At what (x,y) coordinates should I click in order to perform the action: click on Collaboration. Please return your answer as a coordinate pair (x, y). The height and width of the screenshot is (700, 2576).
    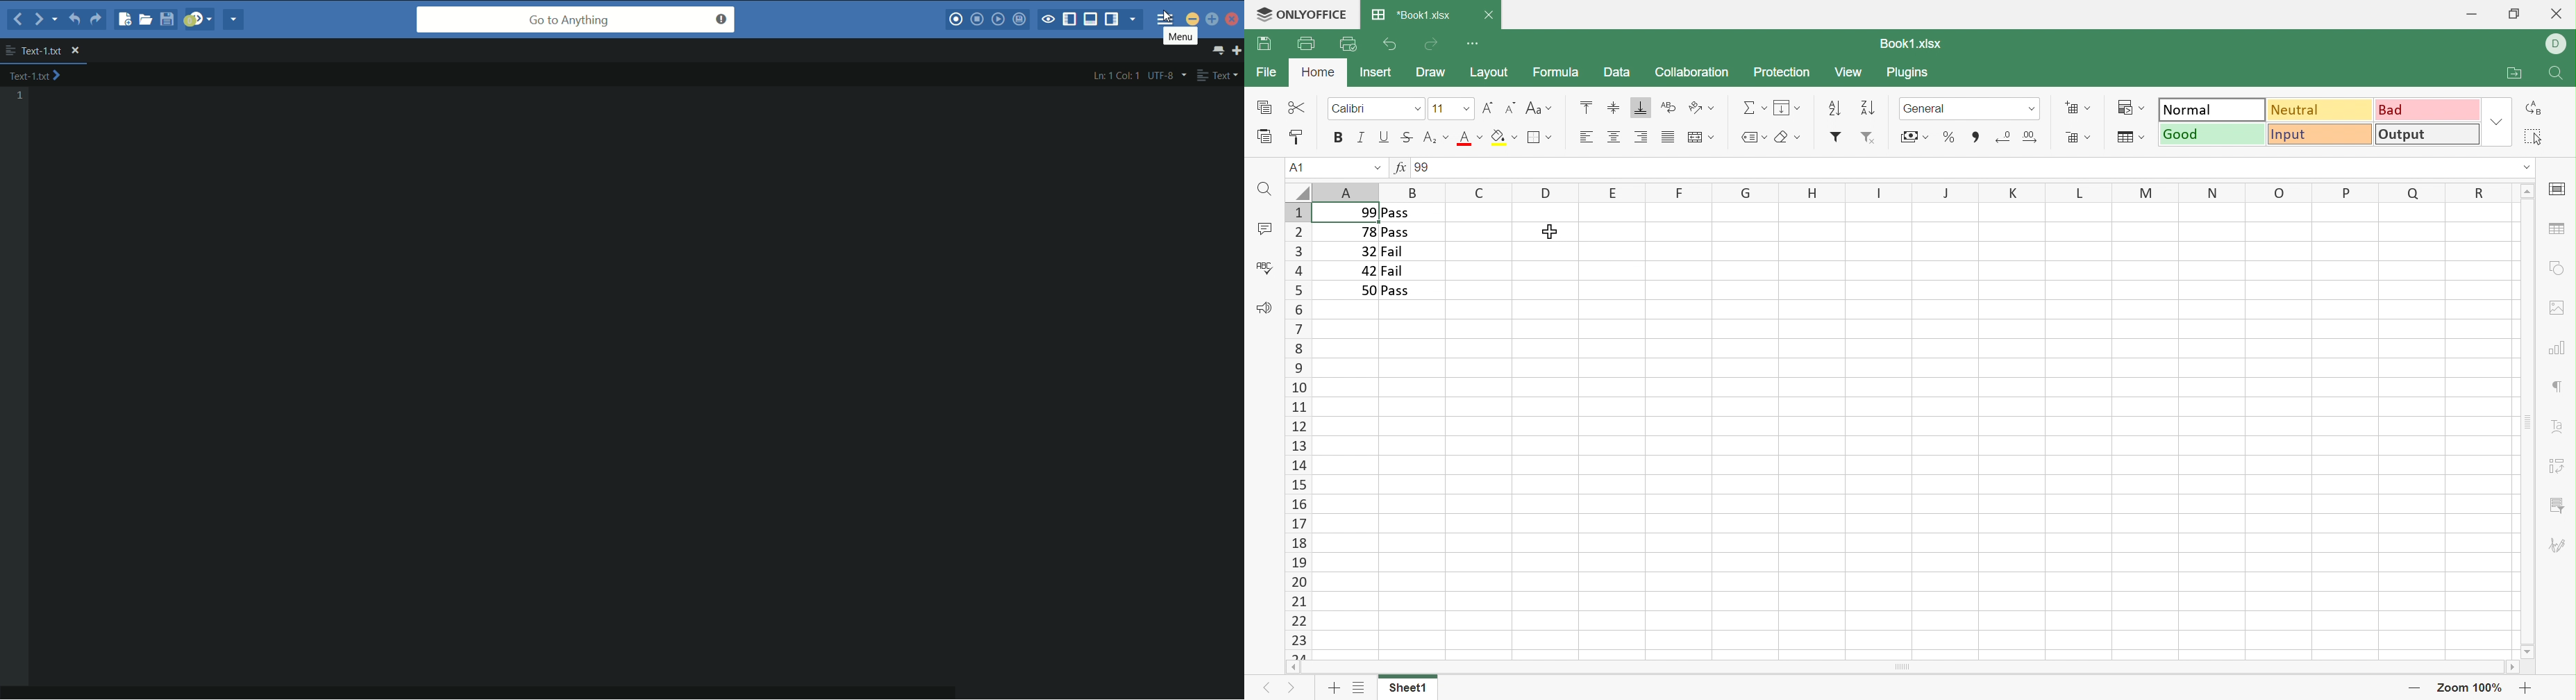
    Looking at the image, I should click on (1691, 74).